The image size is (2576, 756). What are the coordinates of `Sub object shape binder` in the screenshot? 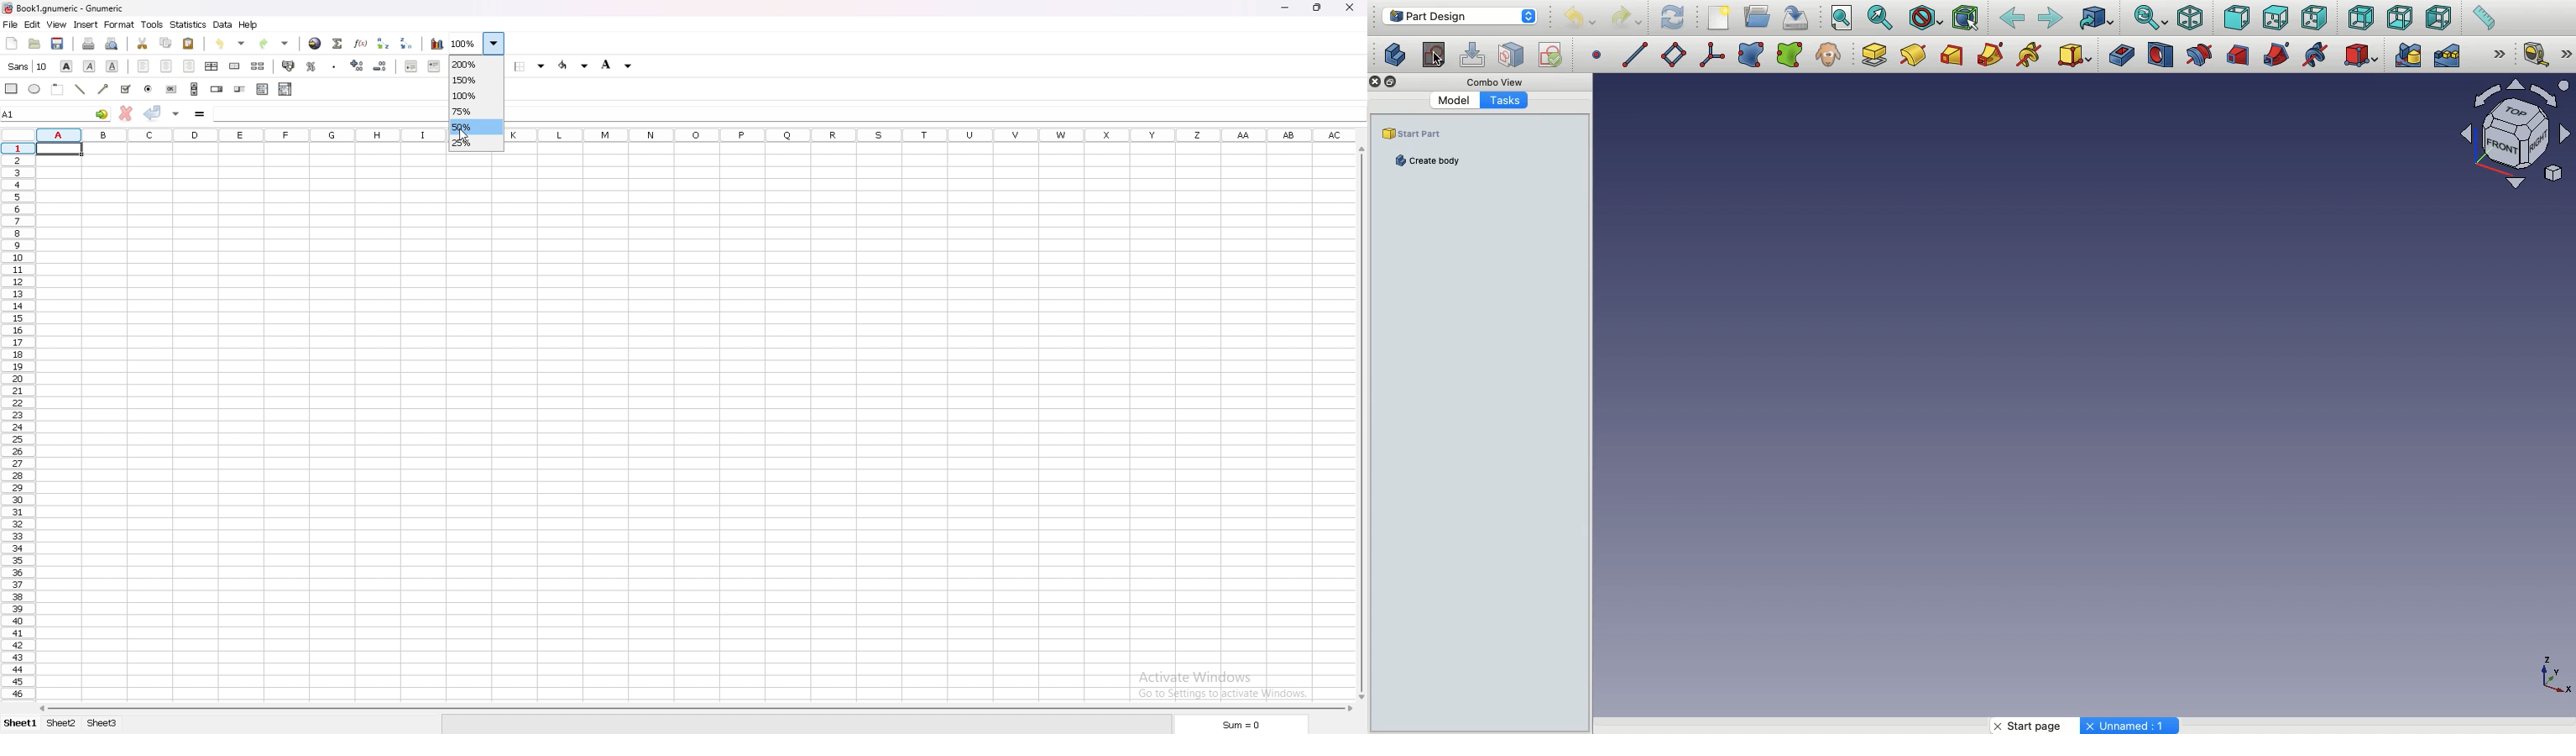 It's located at (1790, 55).